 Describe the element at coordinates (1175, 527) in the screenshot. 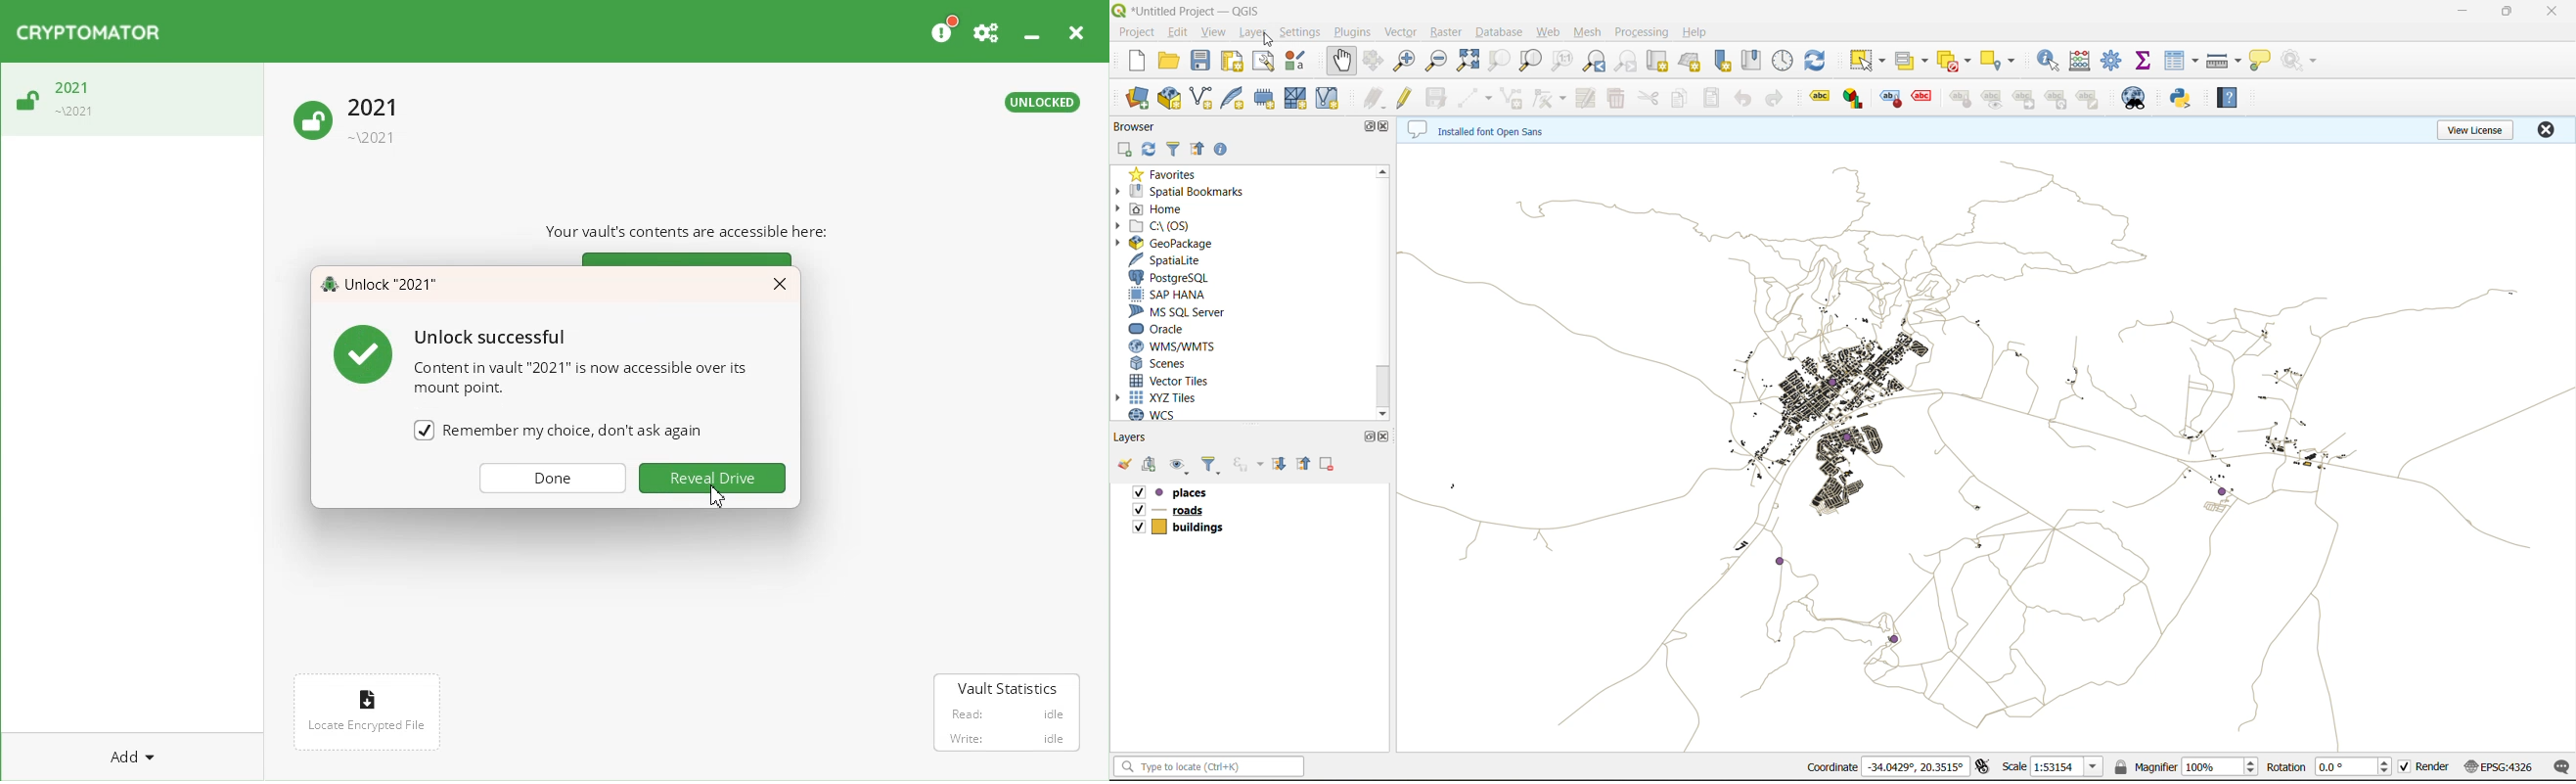

I see `buildingd` at that location.